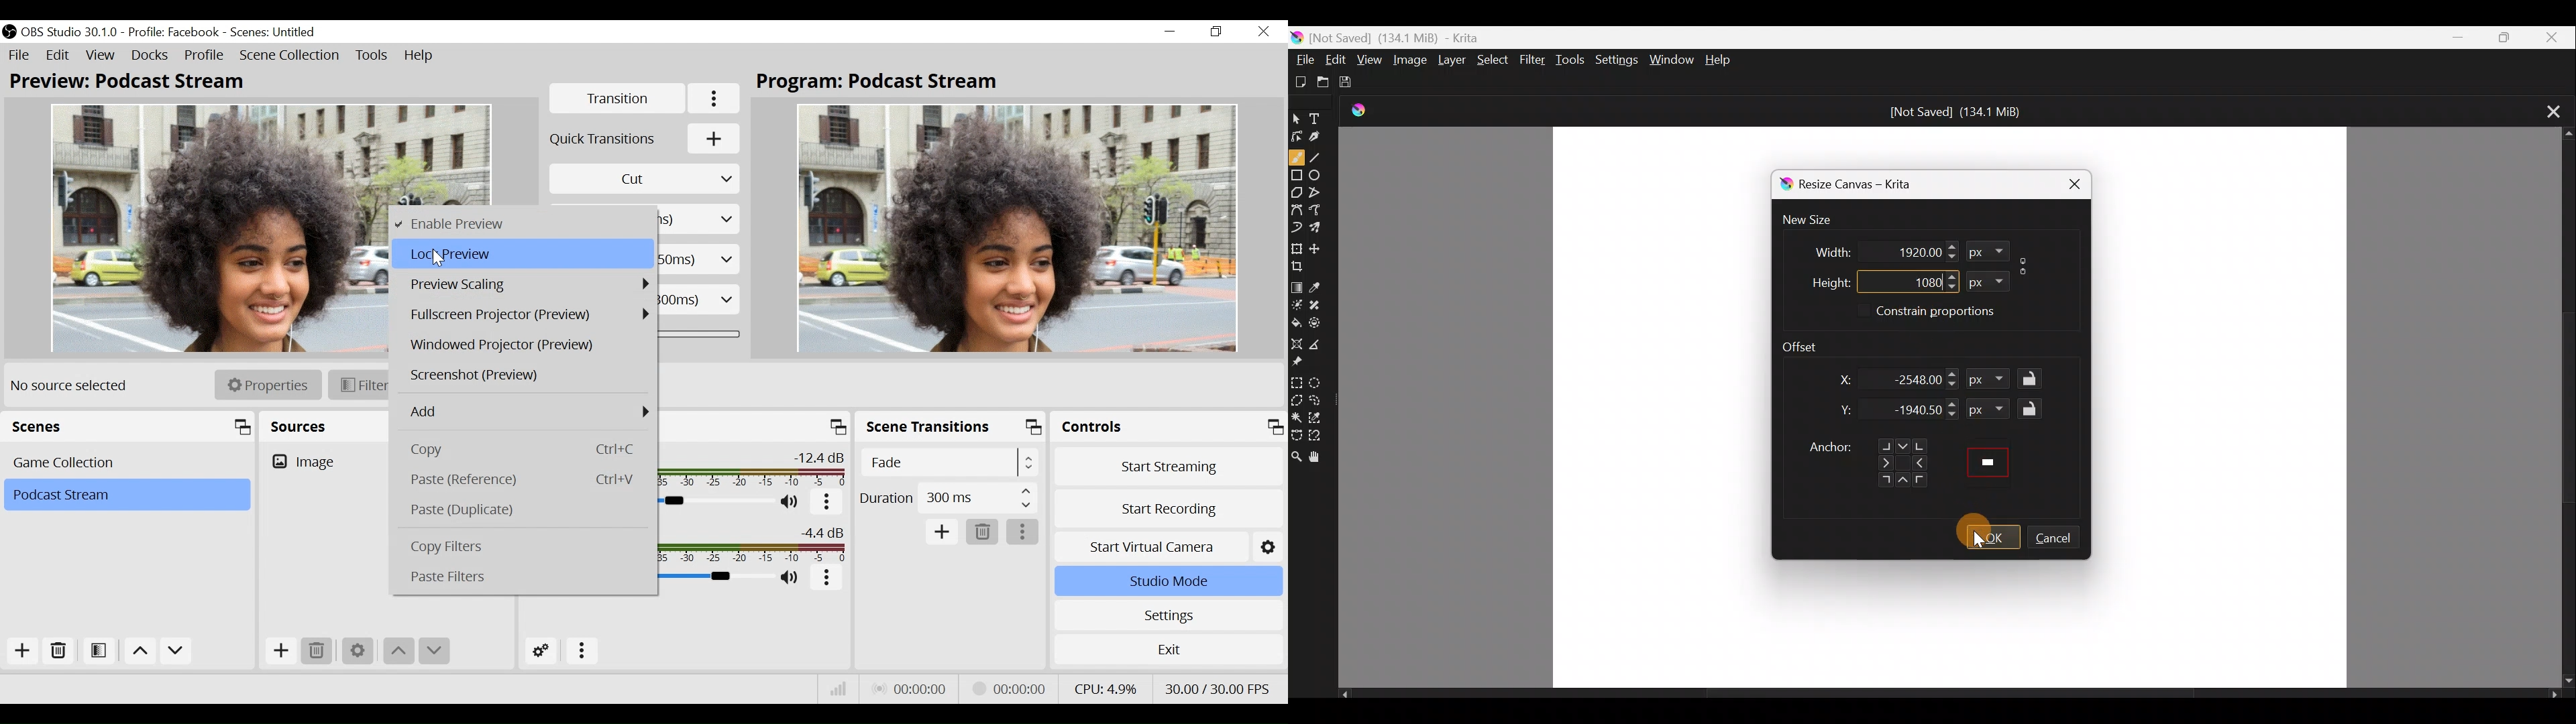 The image size is (2576, 728). I want to click on Scene, so click(127, 495).